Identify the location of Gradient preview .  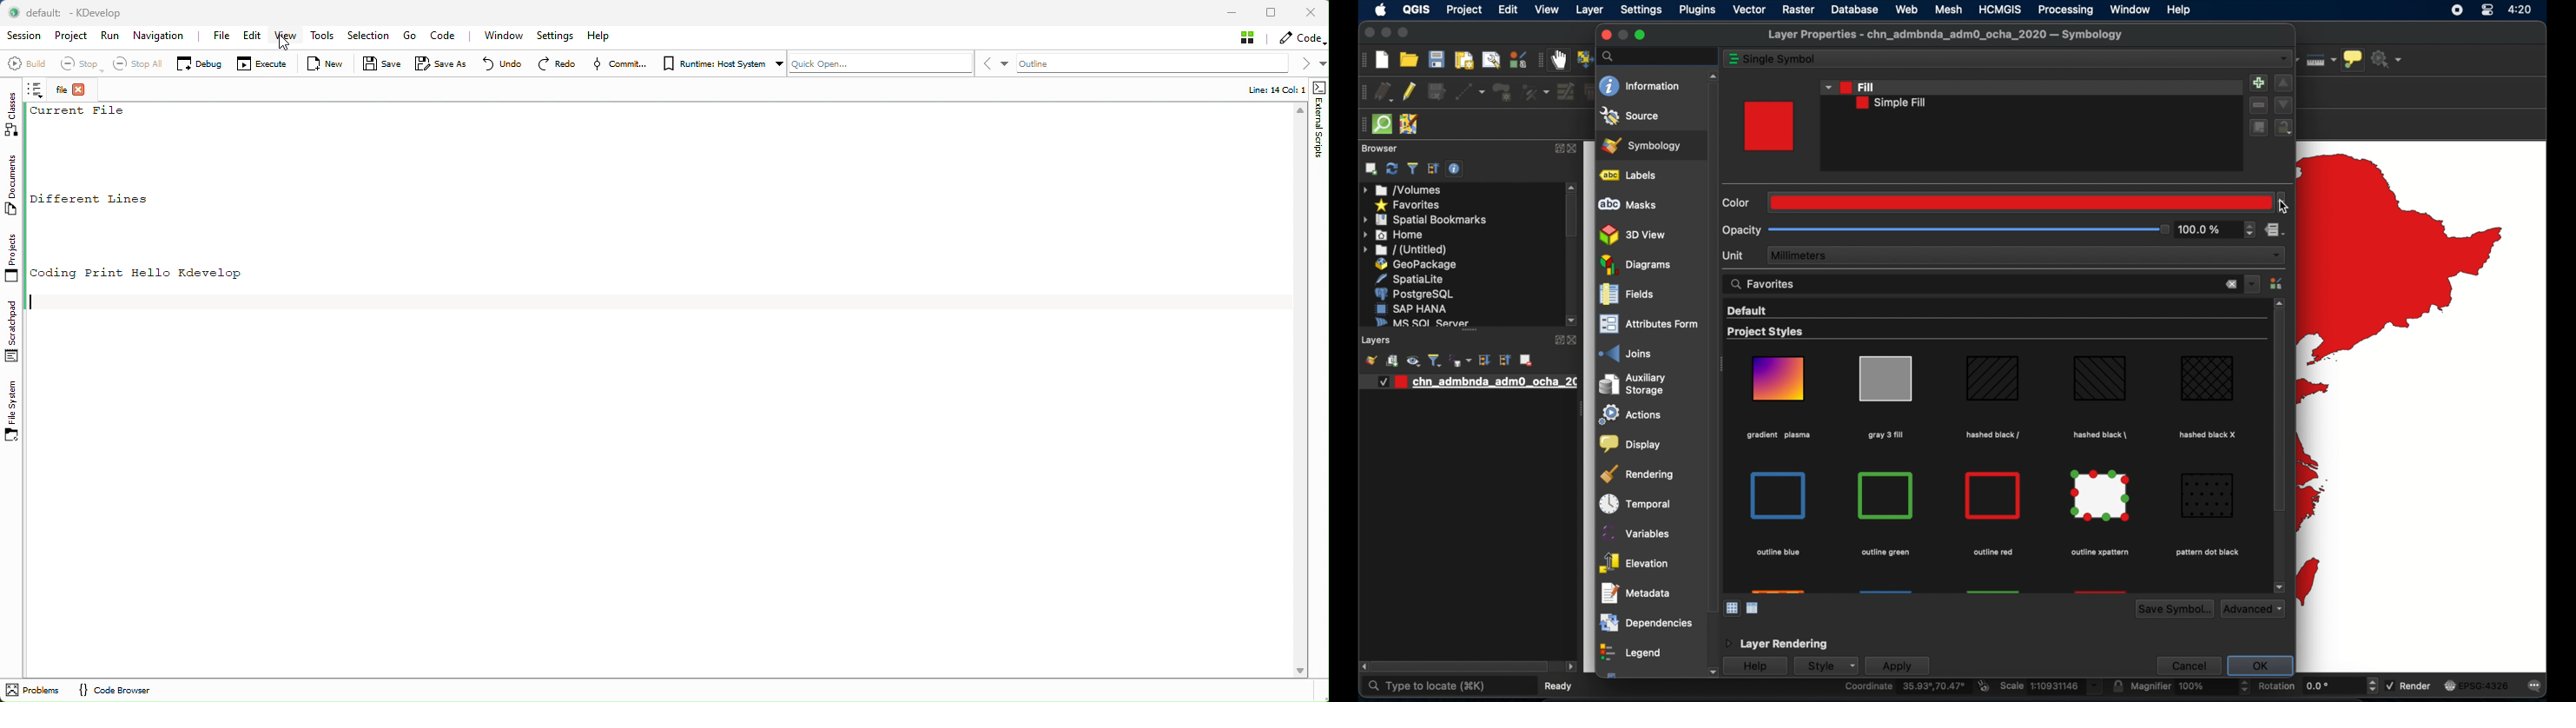
(1779, 378).